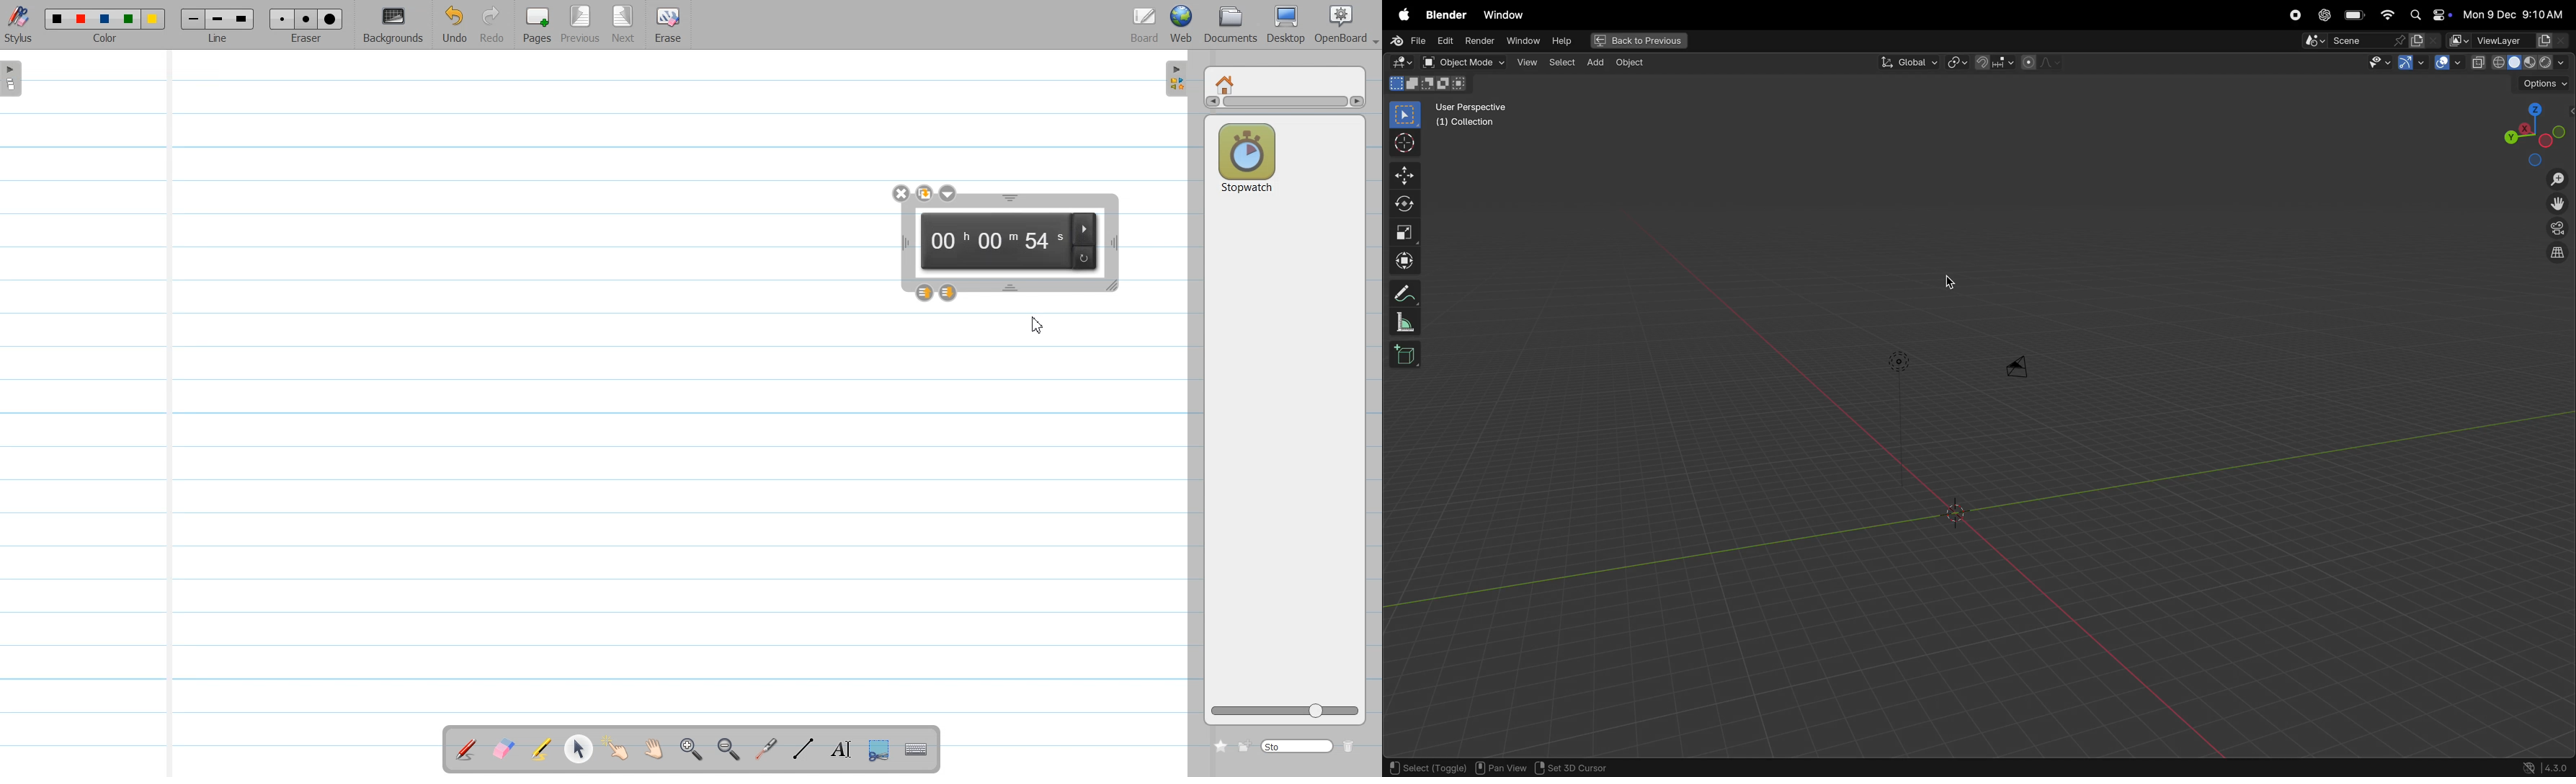 This screenshot has width=2576, height=784. Describe the element at coordinates (730, 749) in the screenshot. I see `Zoom ////out` at that location.